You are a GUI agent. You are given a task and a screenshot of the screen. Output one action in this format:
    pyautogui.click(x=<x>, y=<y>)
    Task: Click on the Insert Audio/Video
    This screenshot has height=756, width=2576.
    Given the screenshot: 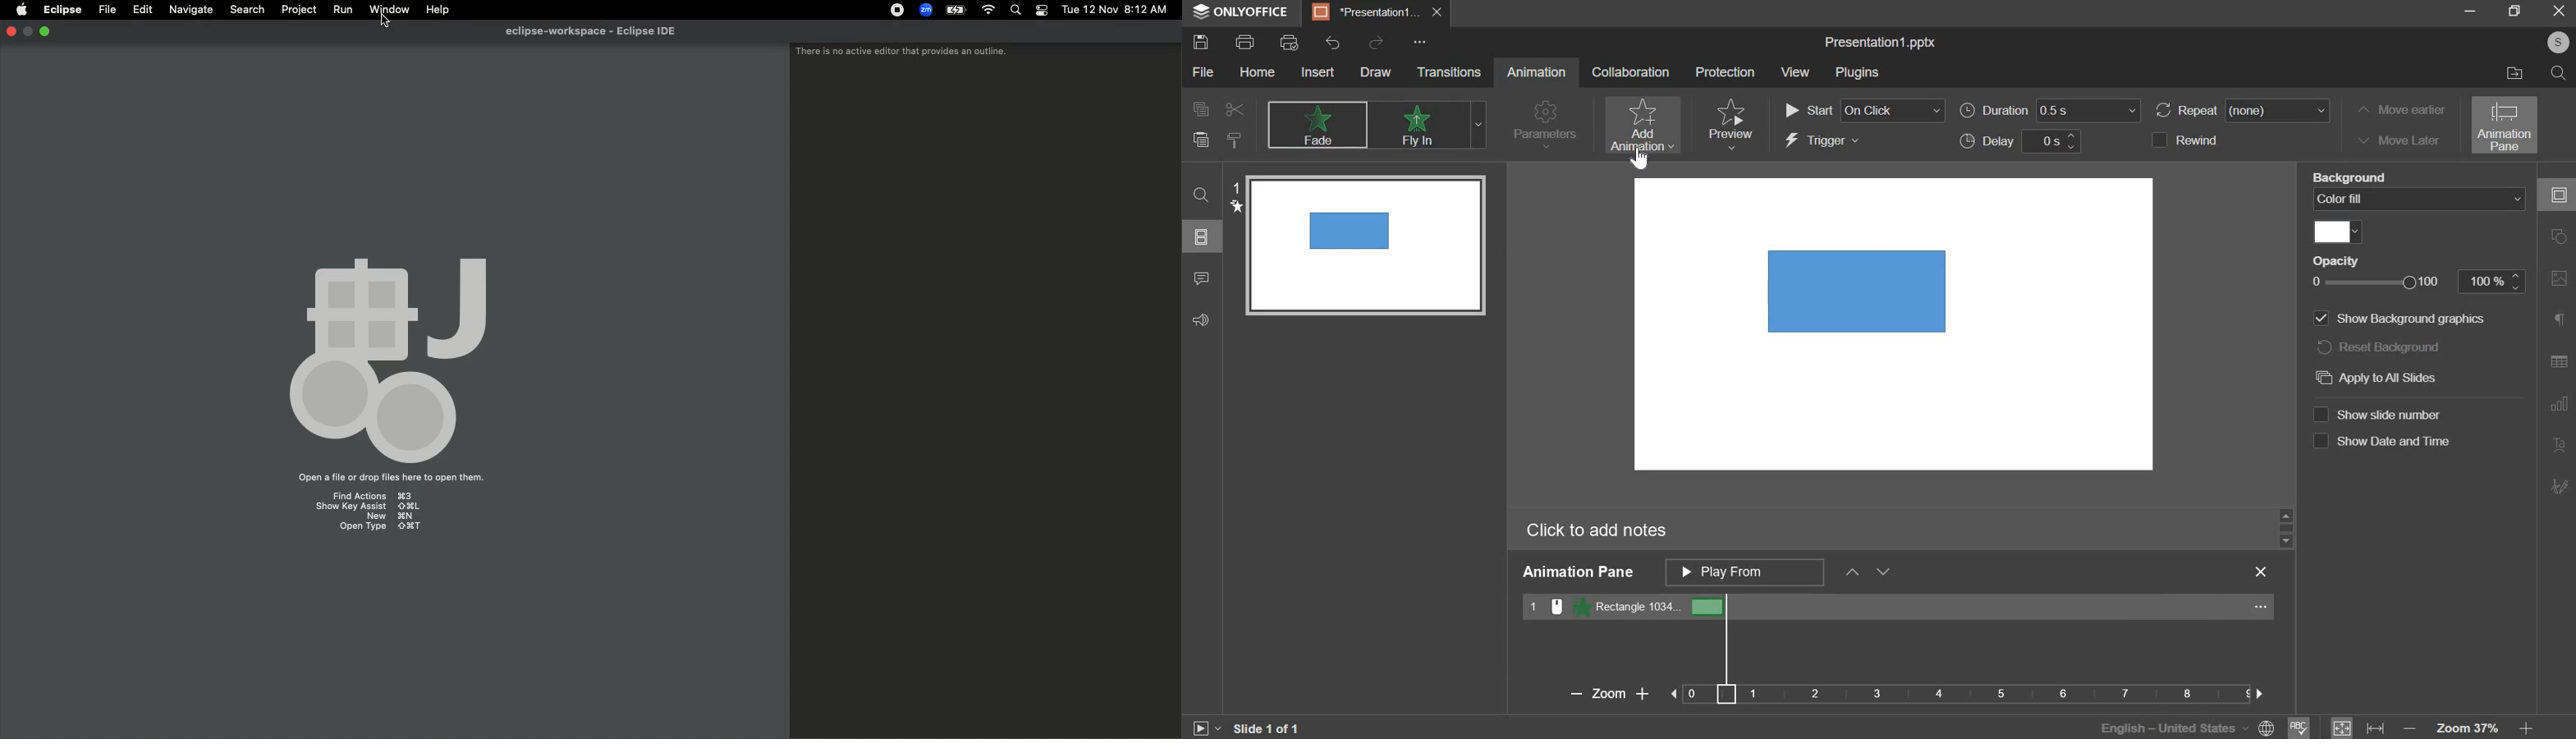 What is the action you would take?
    pyautogui.click(x=2561, y=445)
    